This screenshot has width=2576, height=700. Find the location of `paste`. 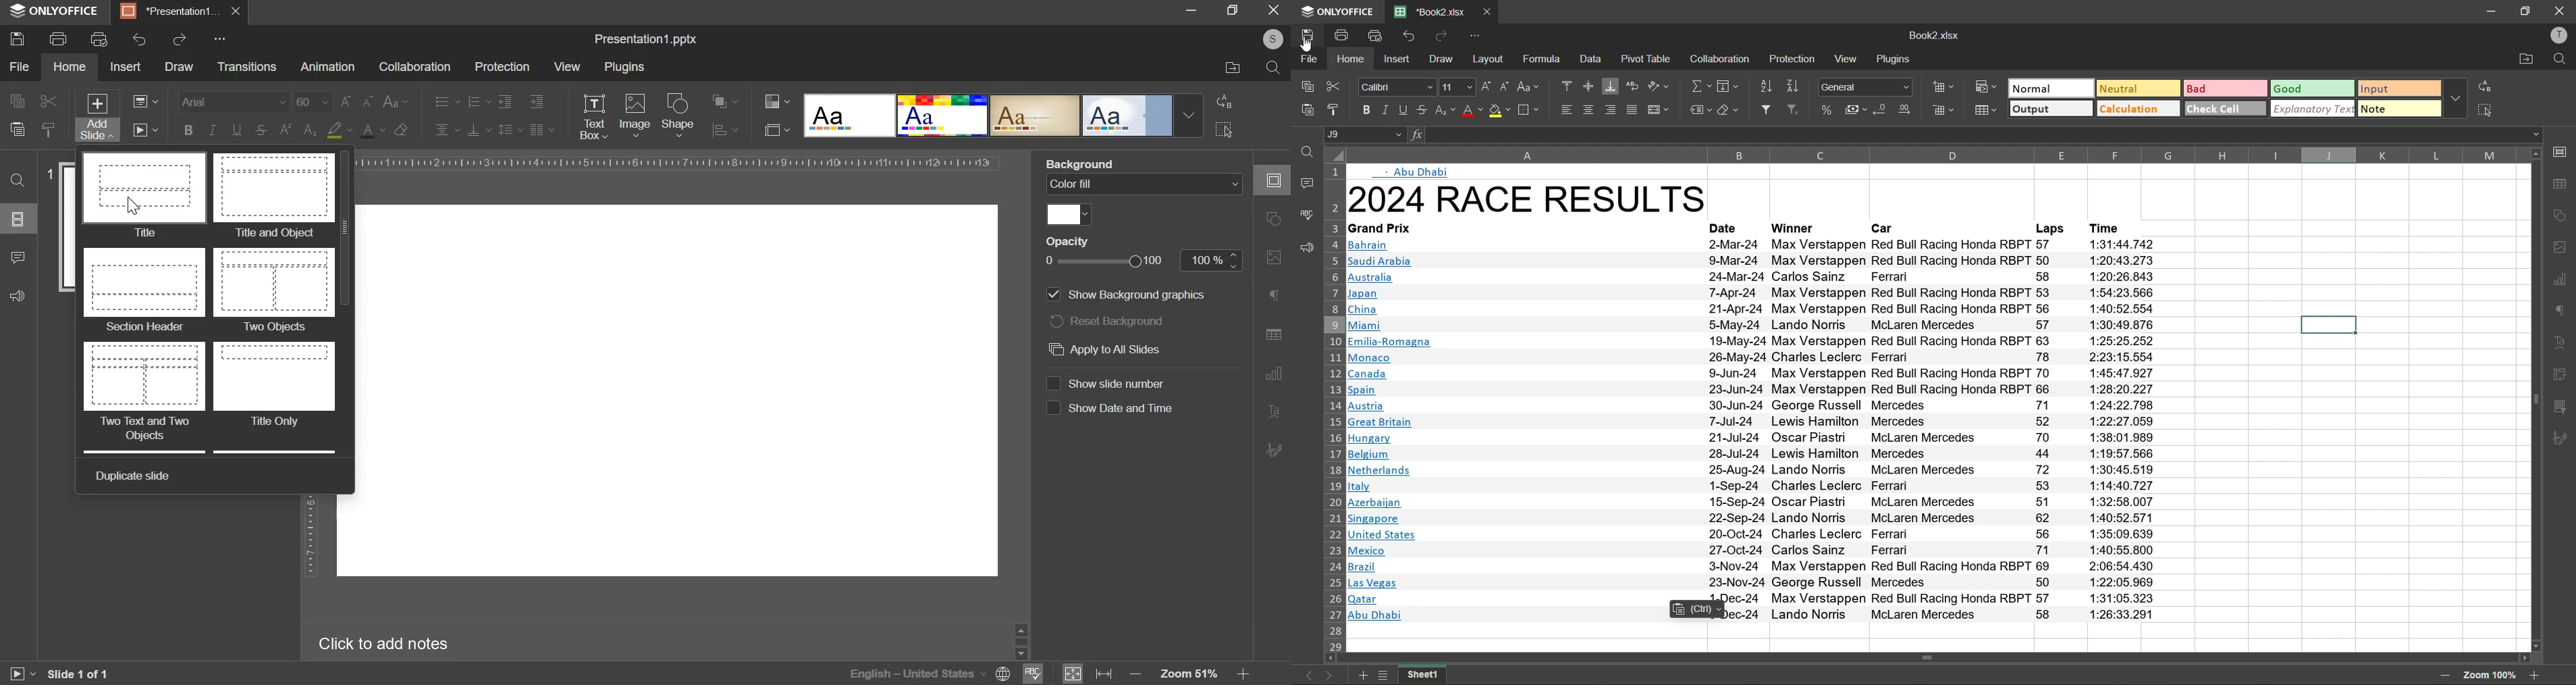

paste is located at coordinates (1306, 110).